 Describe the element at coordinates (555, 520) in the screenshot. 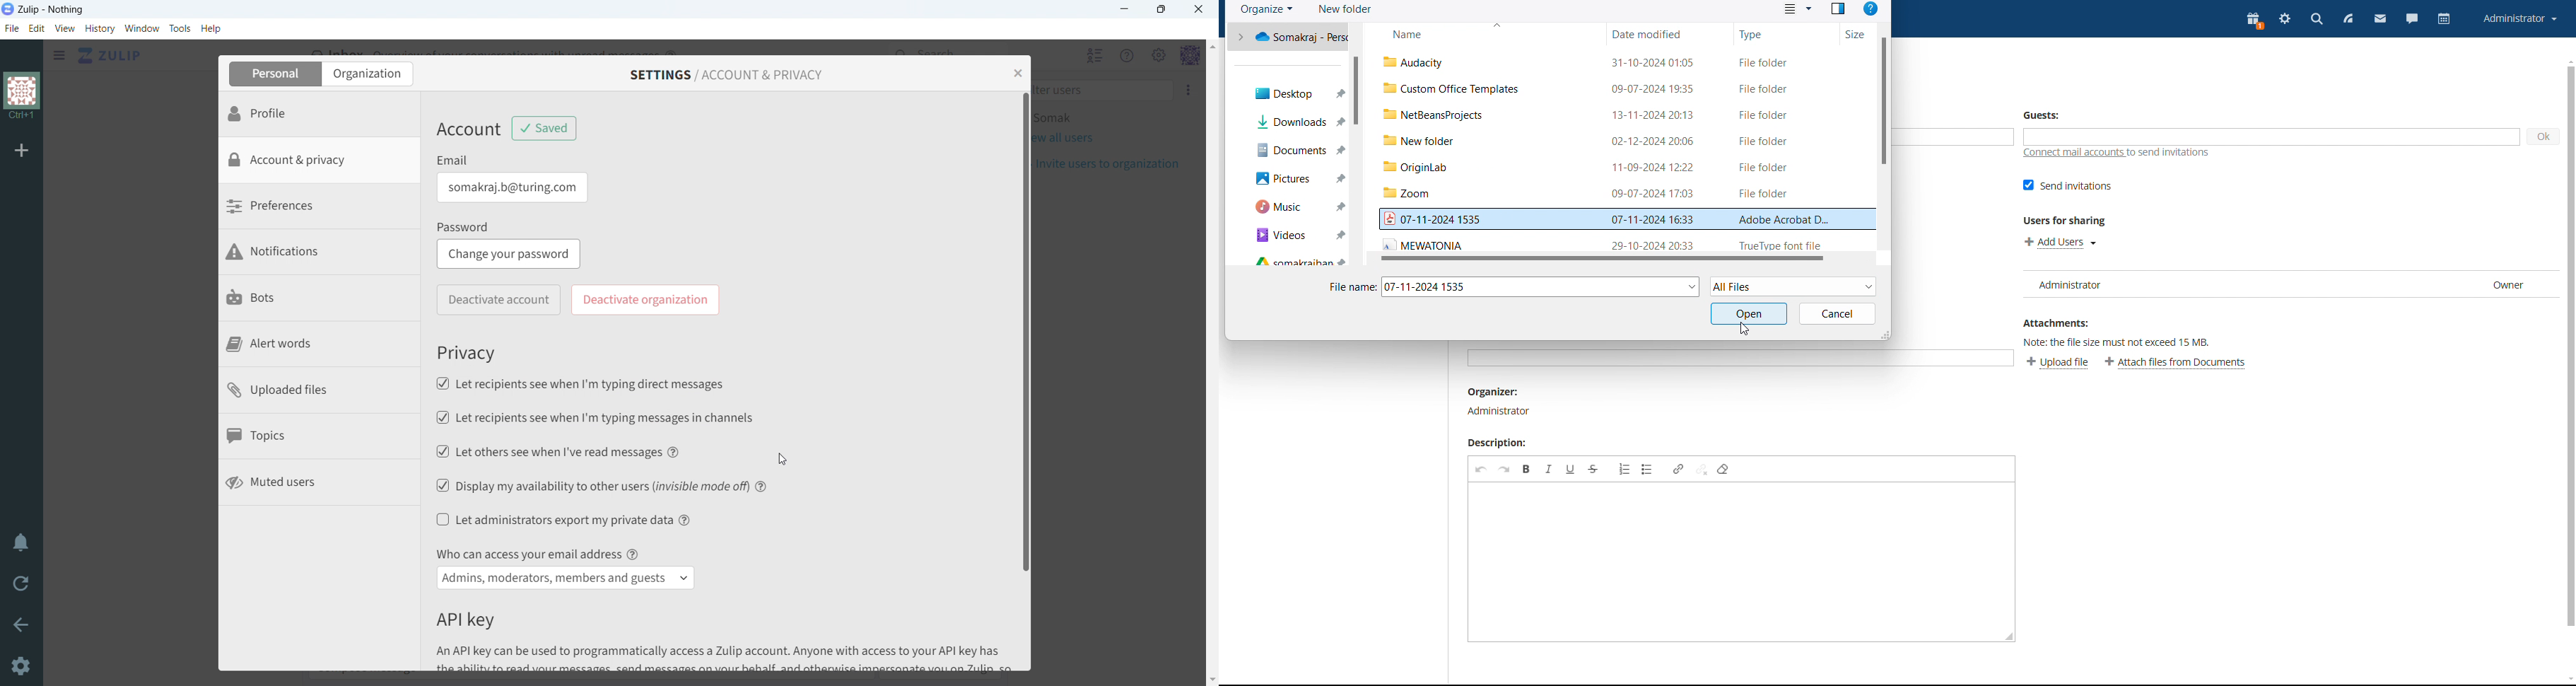

I see `let administrators export my private data` at that location.